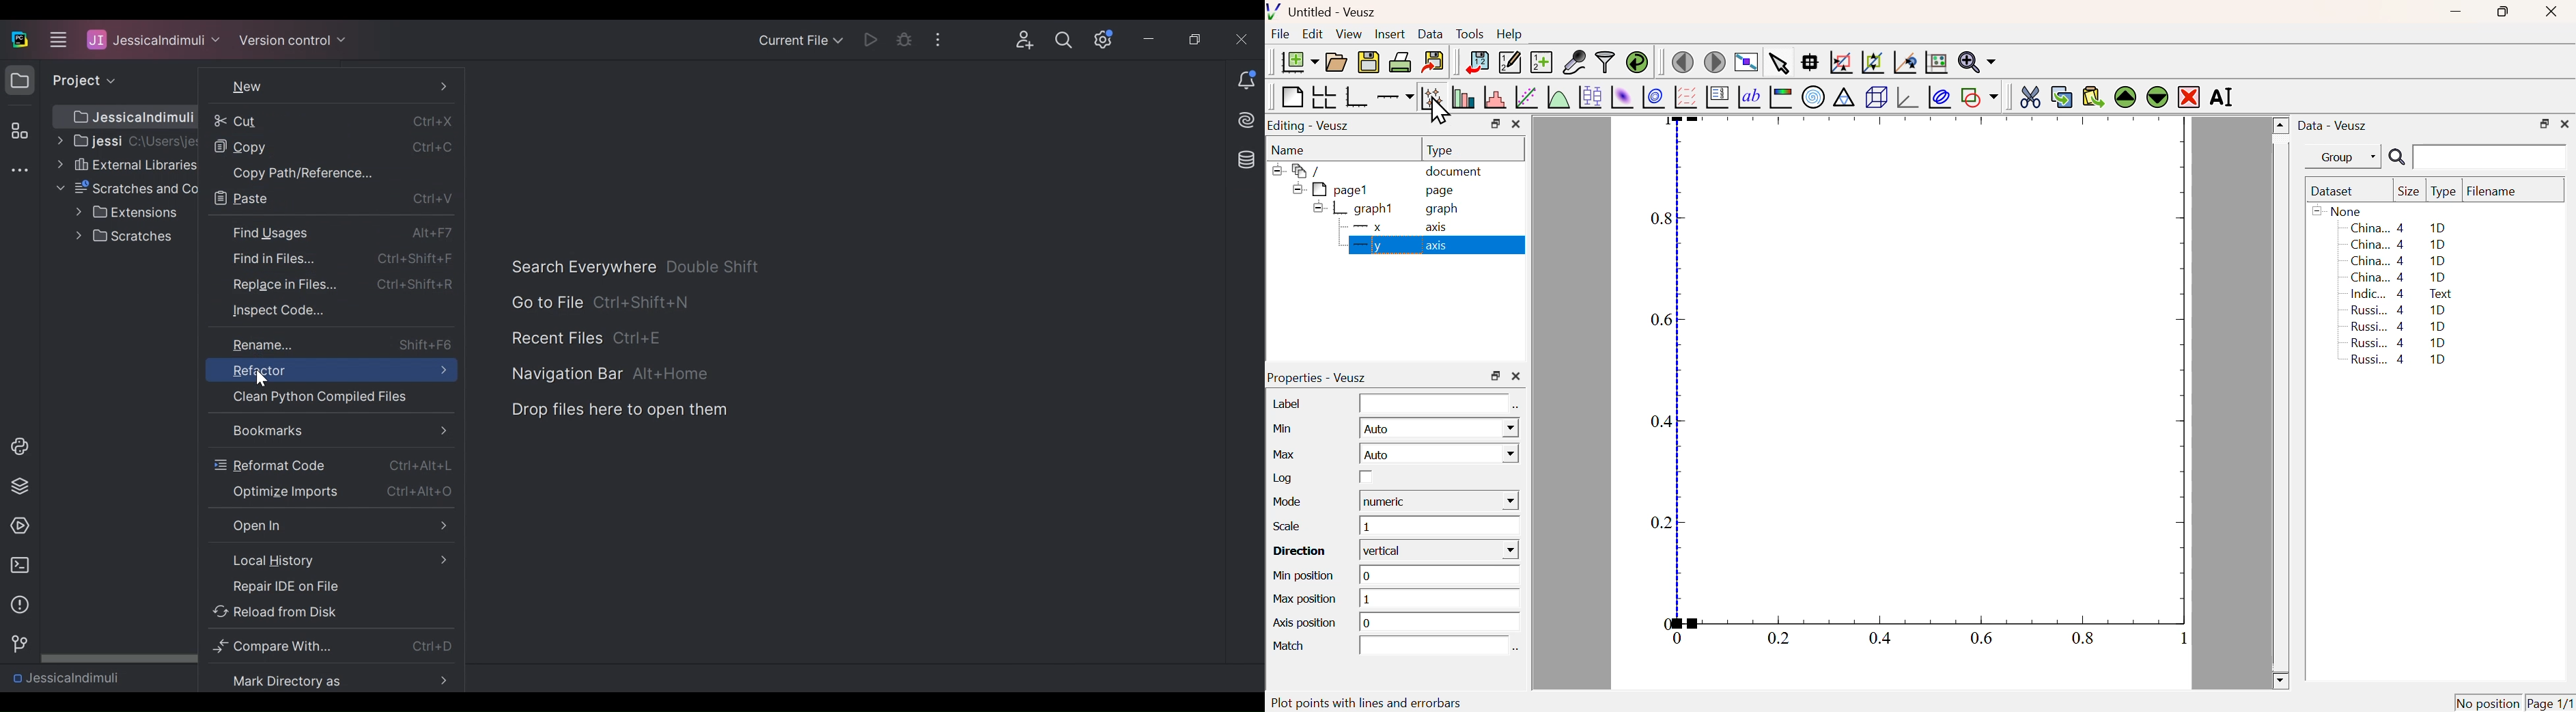 The image size is (2576, 728). Describe the element at coordinates (1605, 61) in the screenshot. I see `Filter Data` at that location.